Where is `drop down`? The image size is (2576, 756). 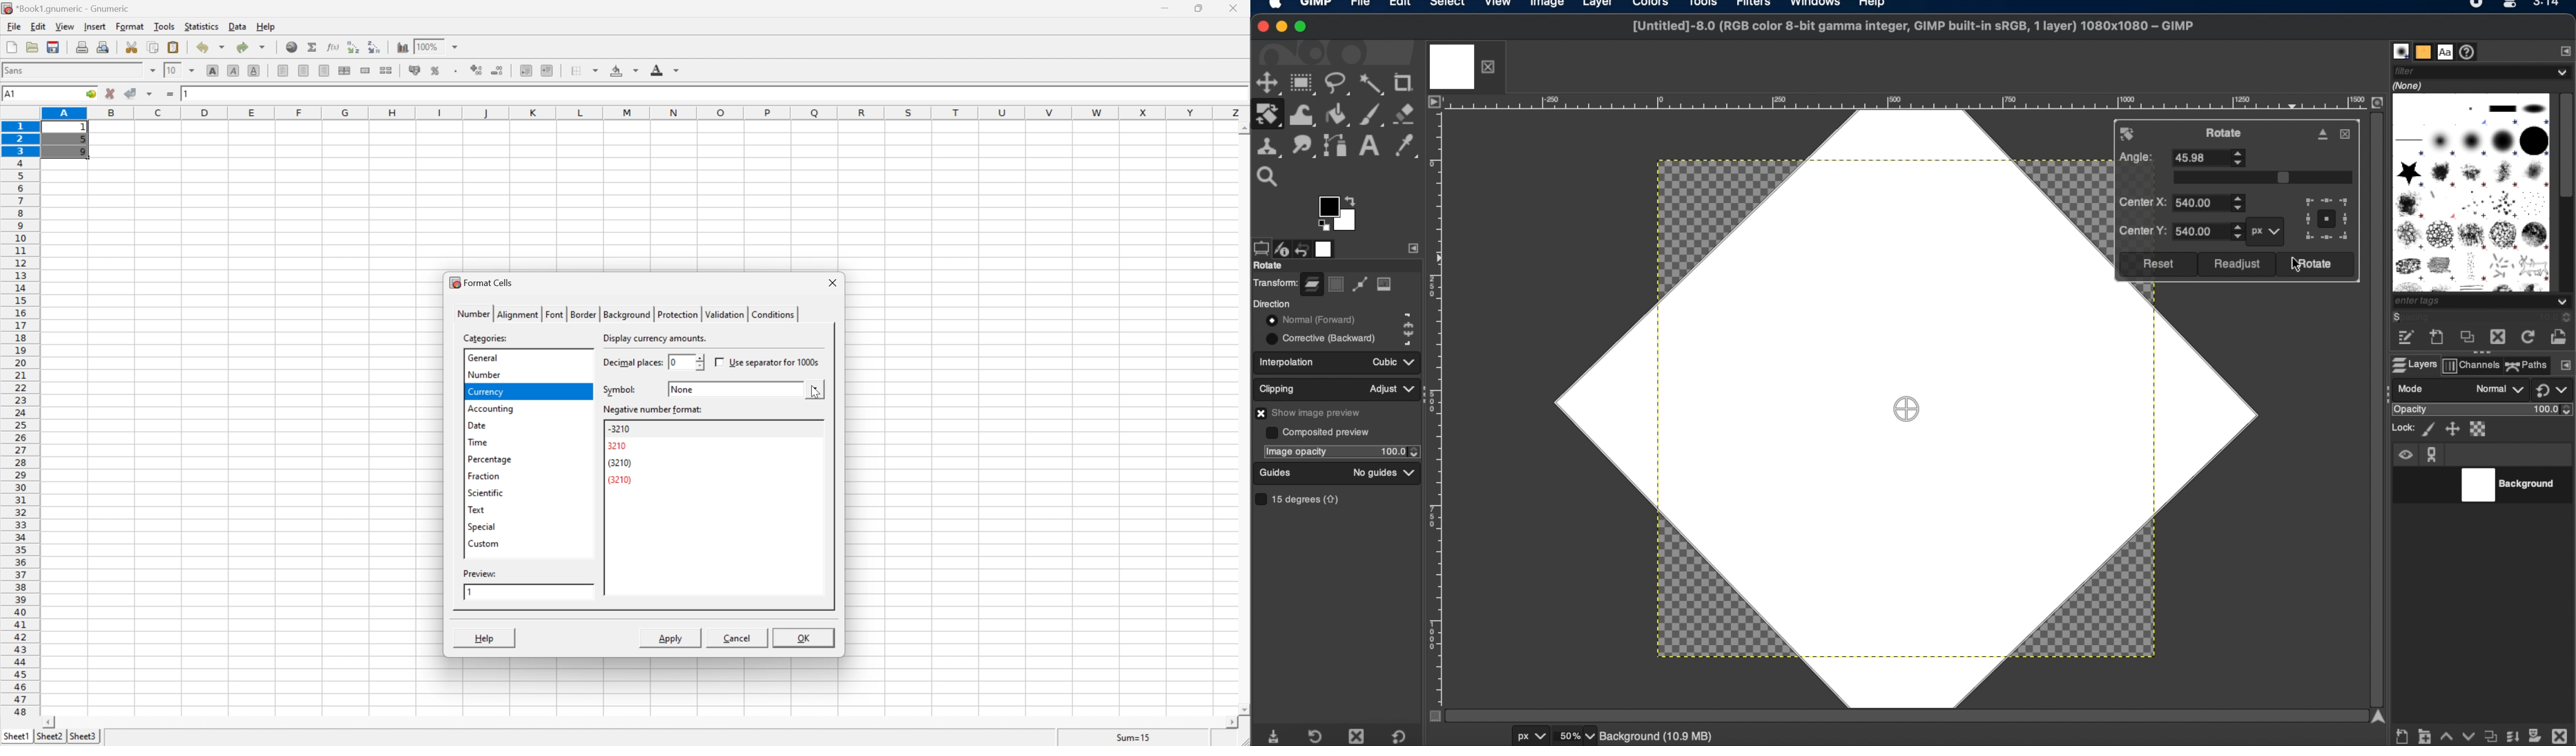
drop down is located at coordinates (153, 70).